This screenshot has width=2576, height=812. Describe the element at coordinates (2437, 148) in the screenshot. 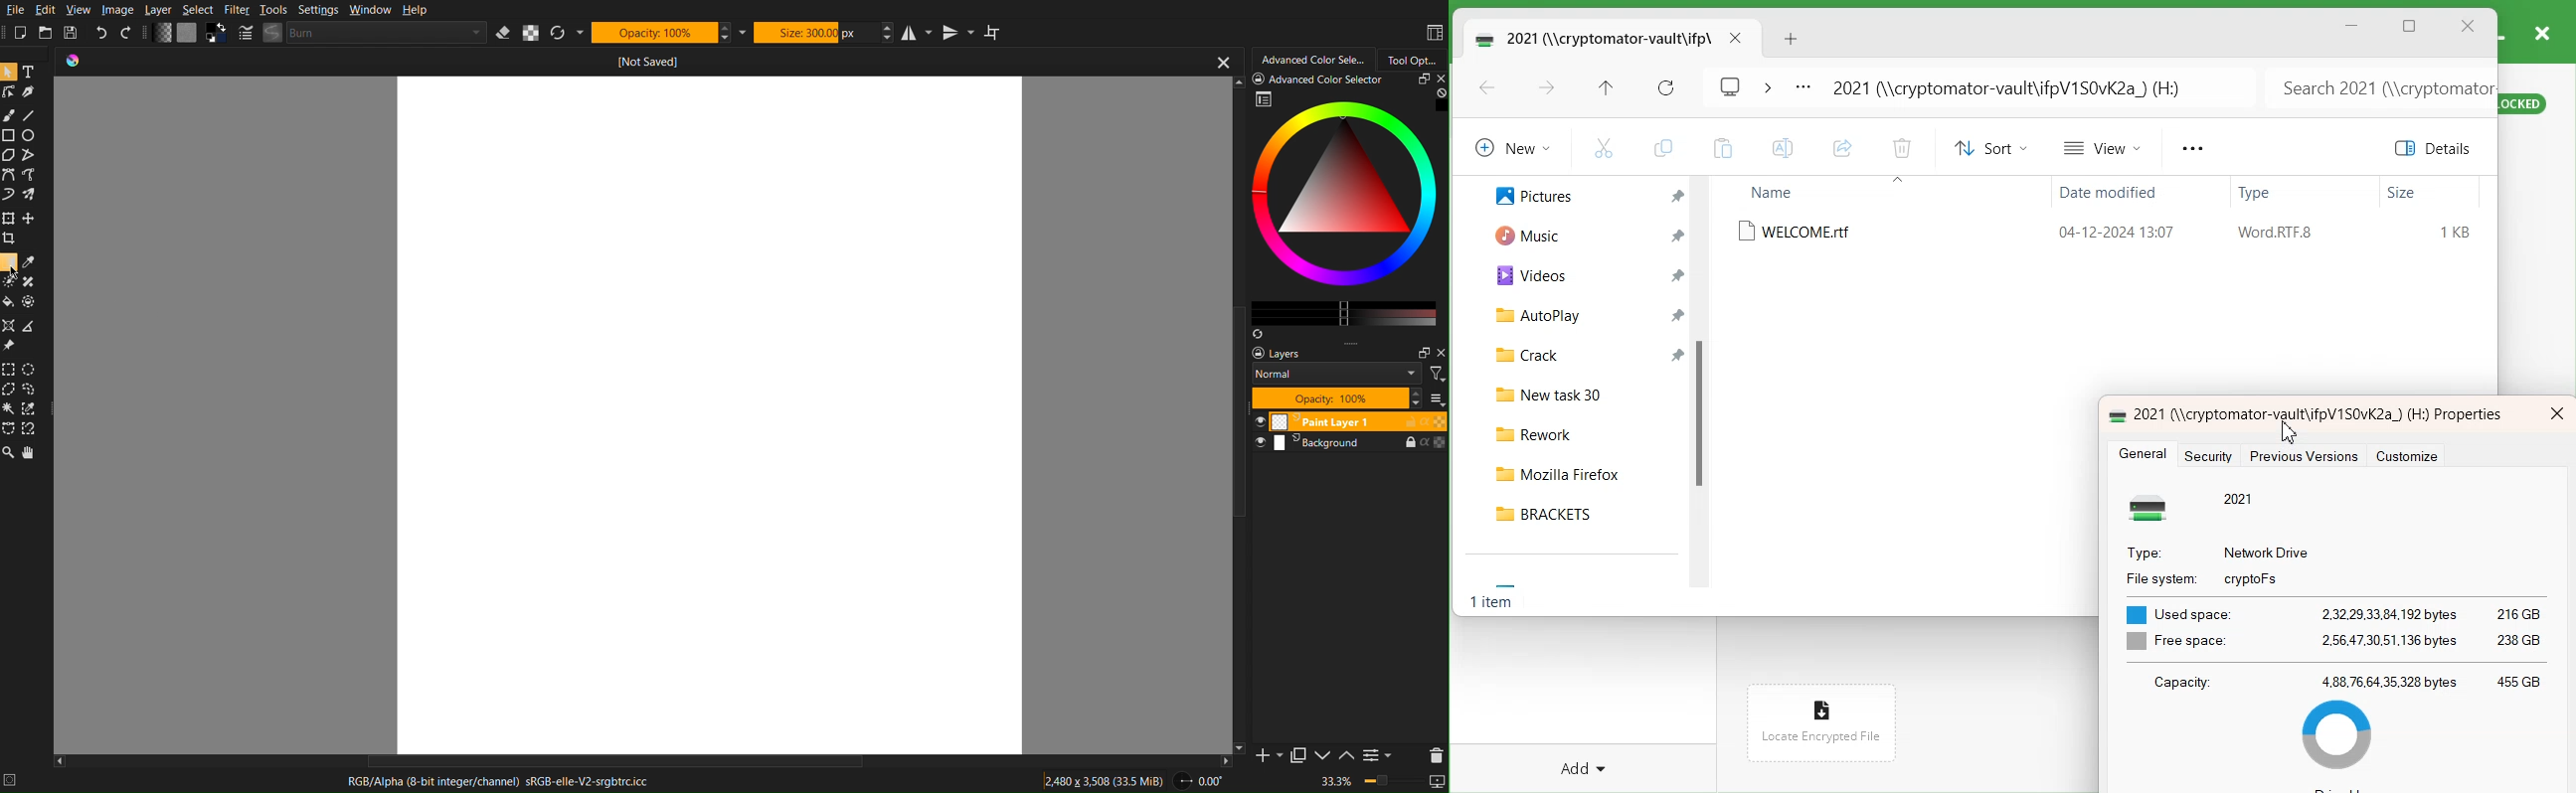

I see `Details` at that location.